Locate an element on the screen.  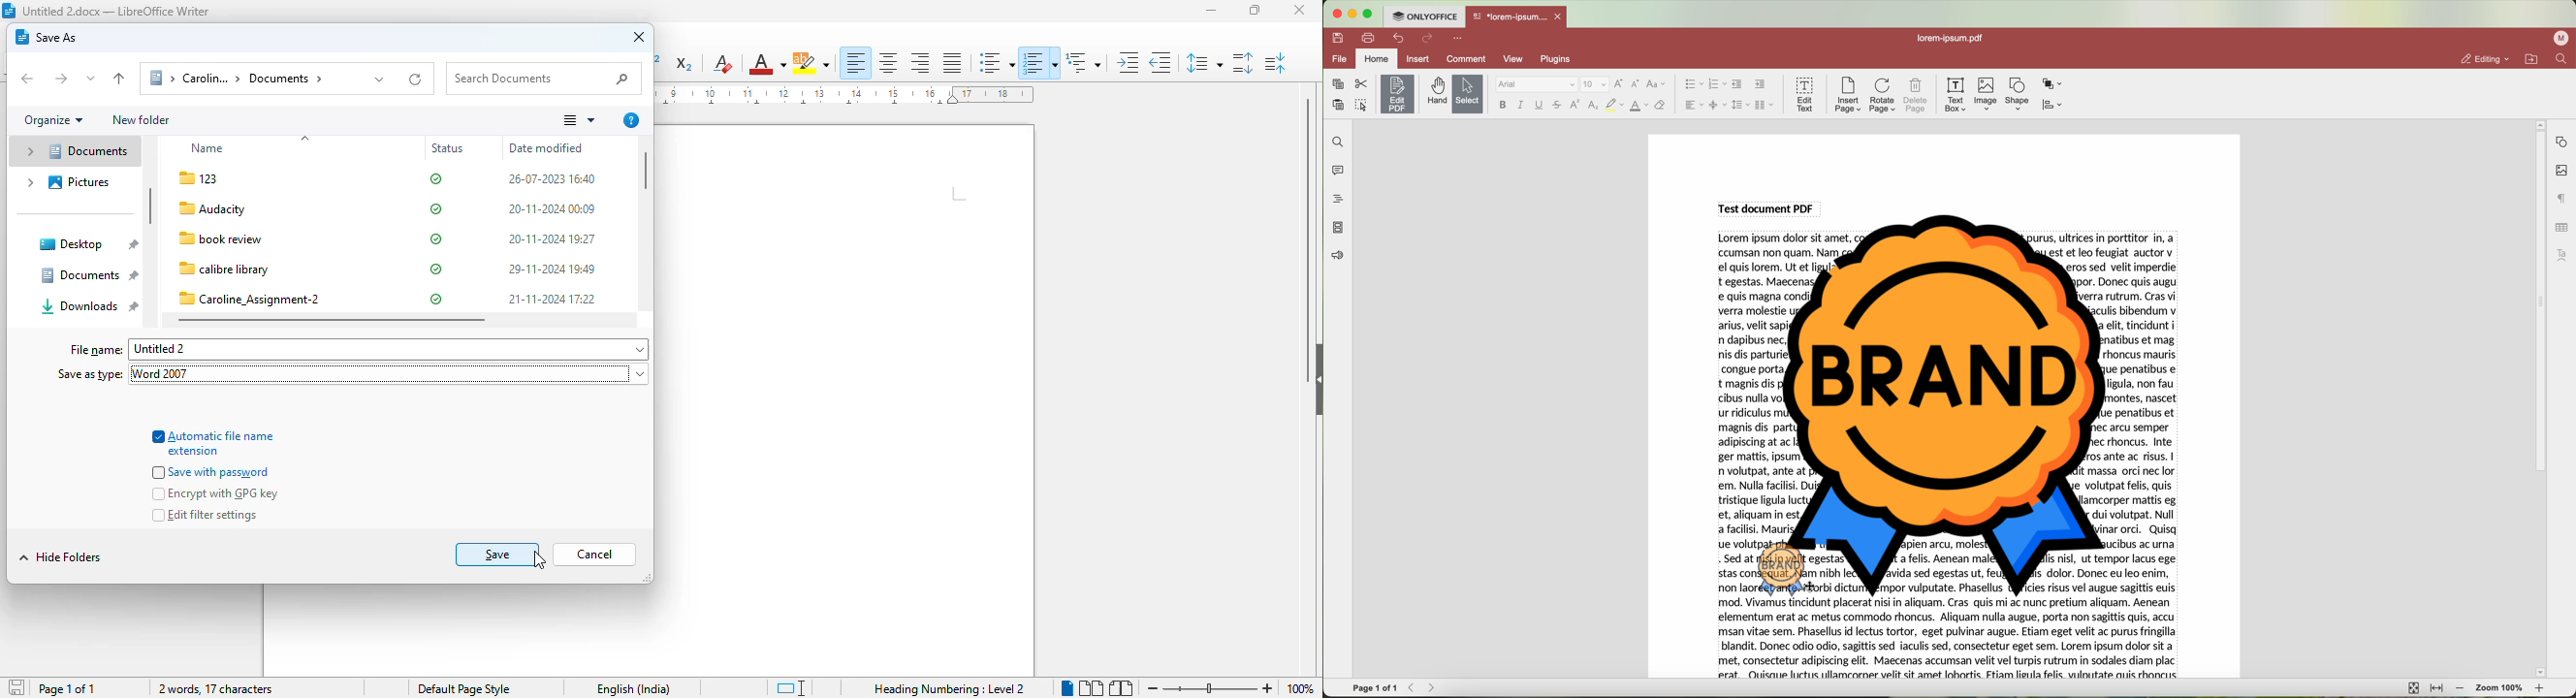
arrange shape is located at coordinates (2053, 84).